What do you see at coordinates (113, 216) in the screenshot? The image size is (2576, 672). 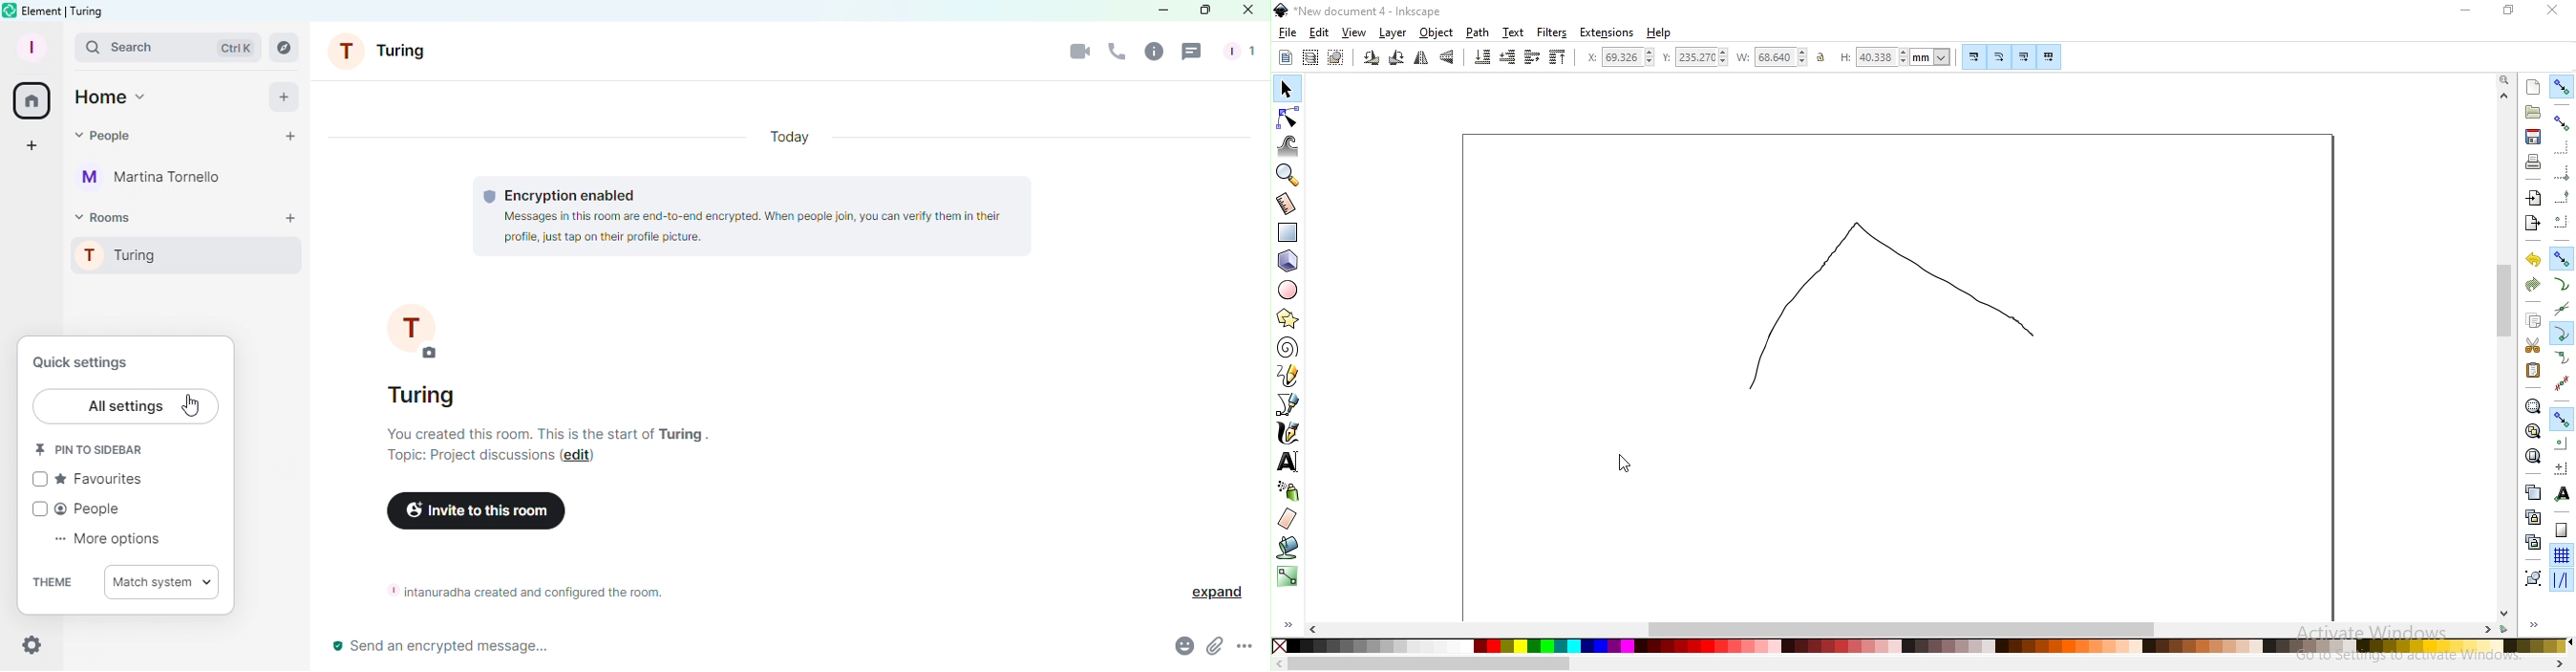 I see `Rooms` at bounding box center [113, 216].